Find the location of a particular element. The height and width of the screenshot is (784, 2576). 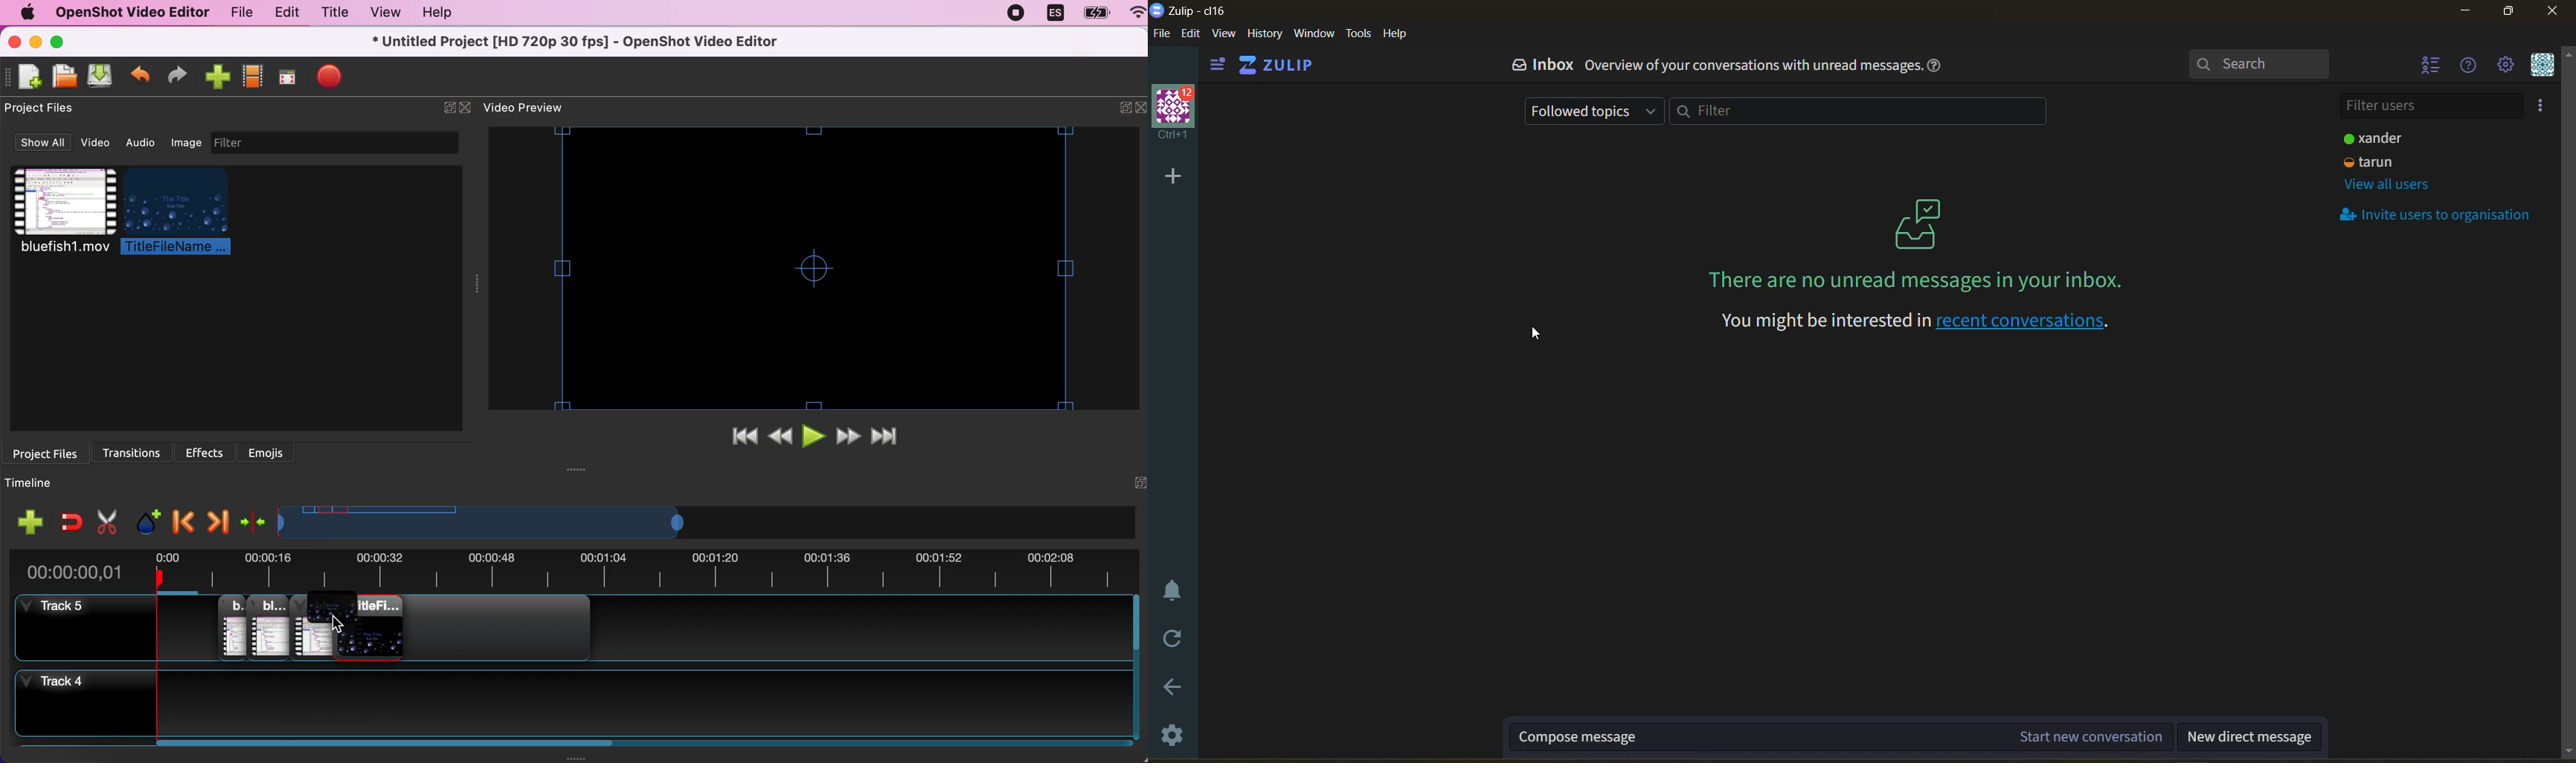

view all users is located at coordinates (2389, 184).